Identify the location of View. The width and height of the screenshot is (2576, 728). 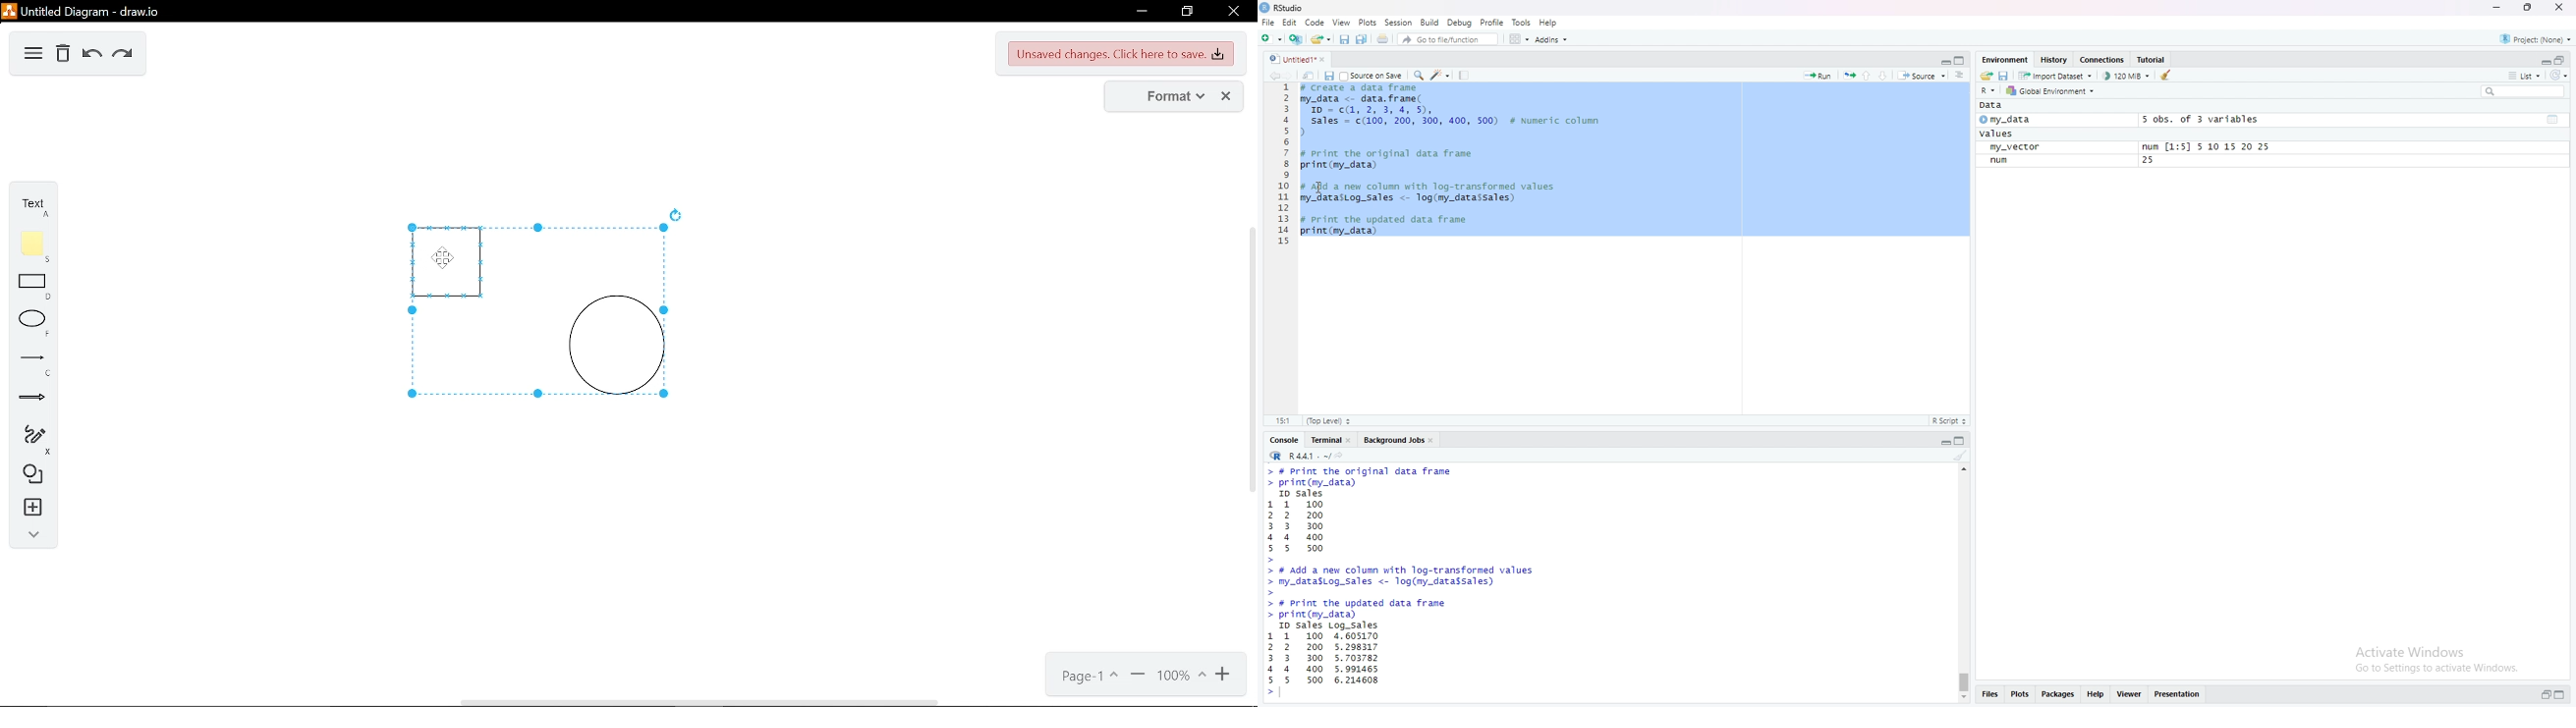
(1340, 23).